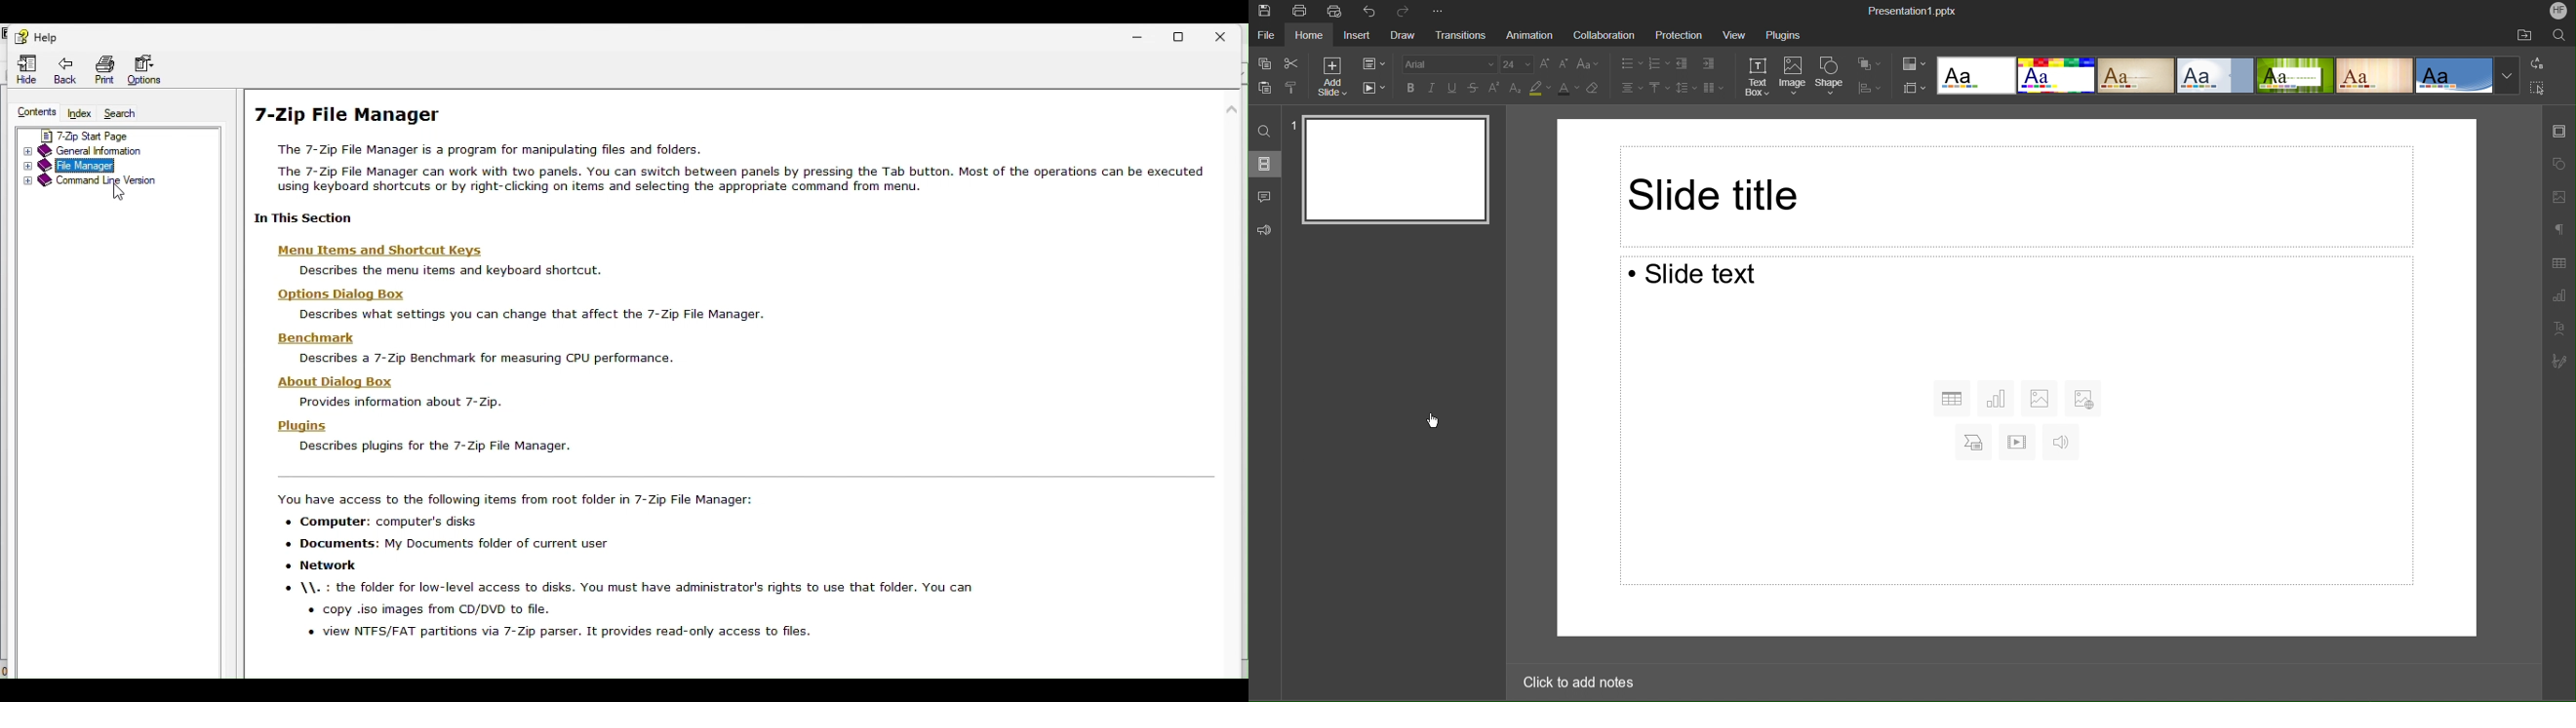 This screenshot has width=2576, height=728. What do you see at coordinates (1264, 231) in the screenshot?
I see `Feedback and Support` at bounding box center [1264, 231].